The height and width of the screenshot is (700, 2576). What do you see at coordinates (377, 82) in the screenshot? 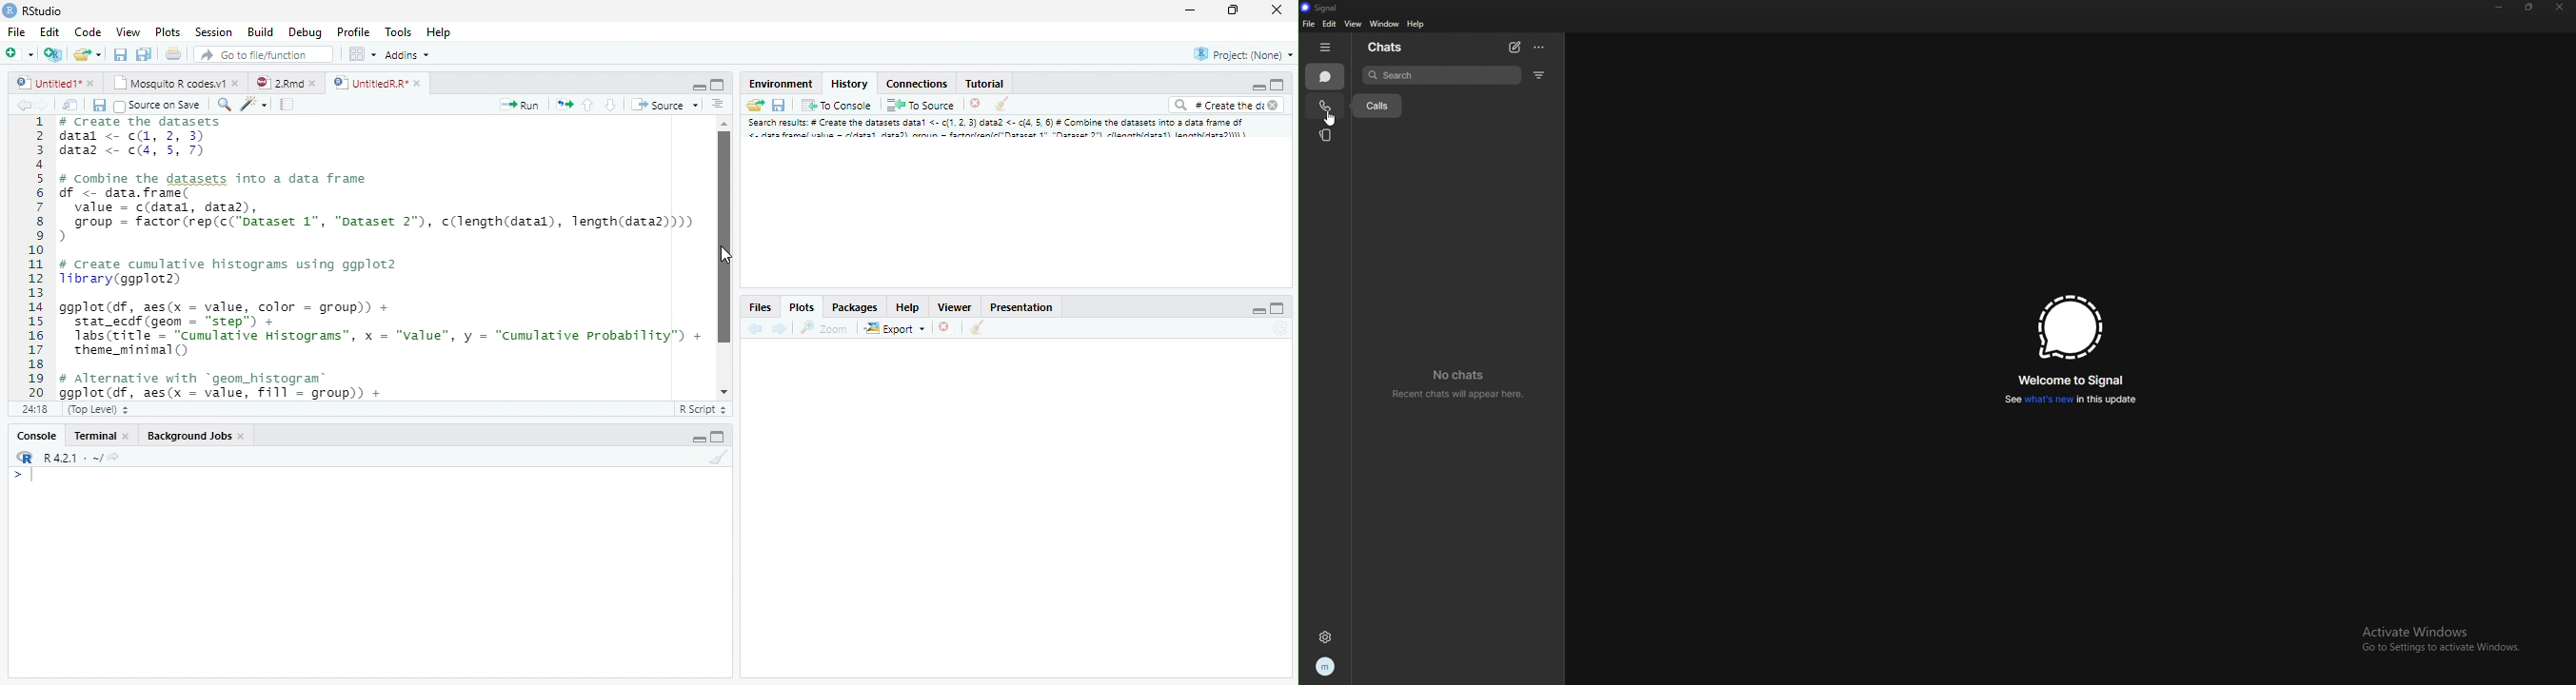
I see `UntitledR.R` at bounding box center [377, 82].